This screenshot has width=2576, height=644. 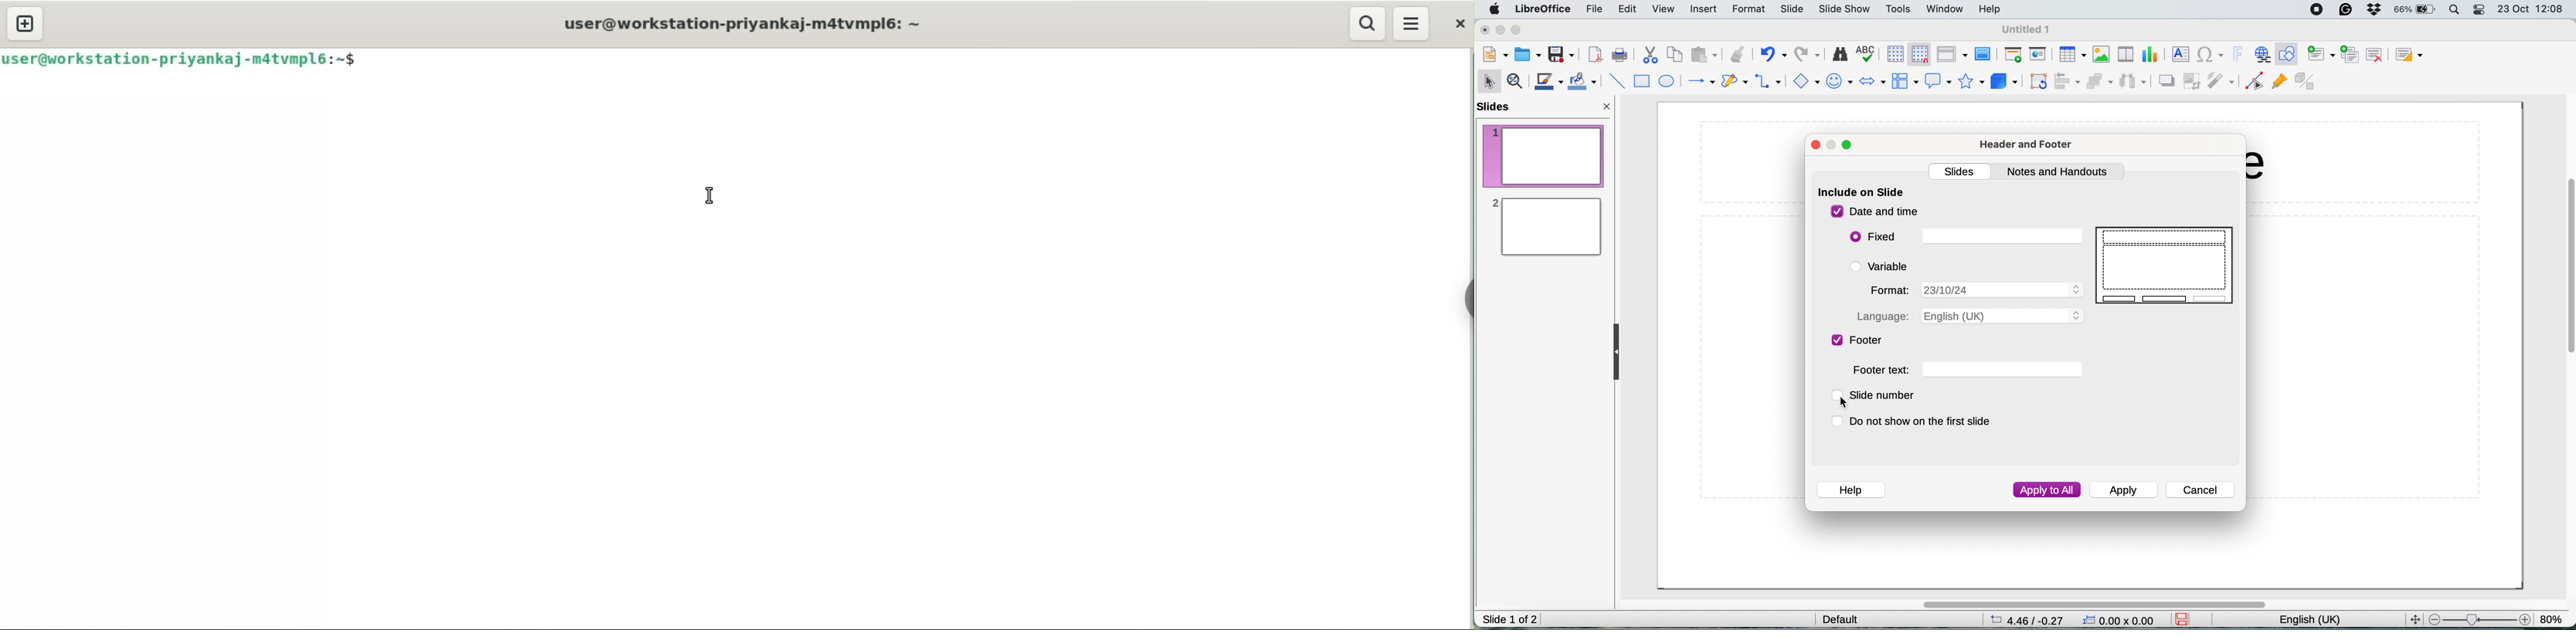 What do you see at coordinates (2348, 10) in the screenshot?
I see `grammarly` at bounding box center [2348, 10].